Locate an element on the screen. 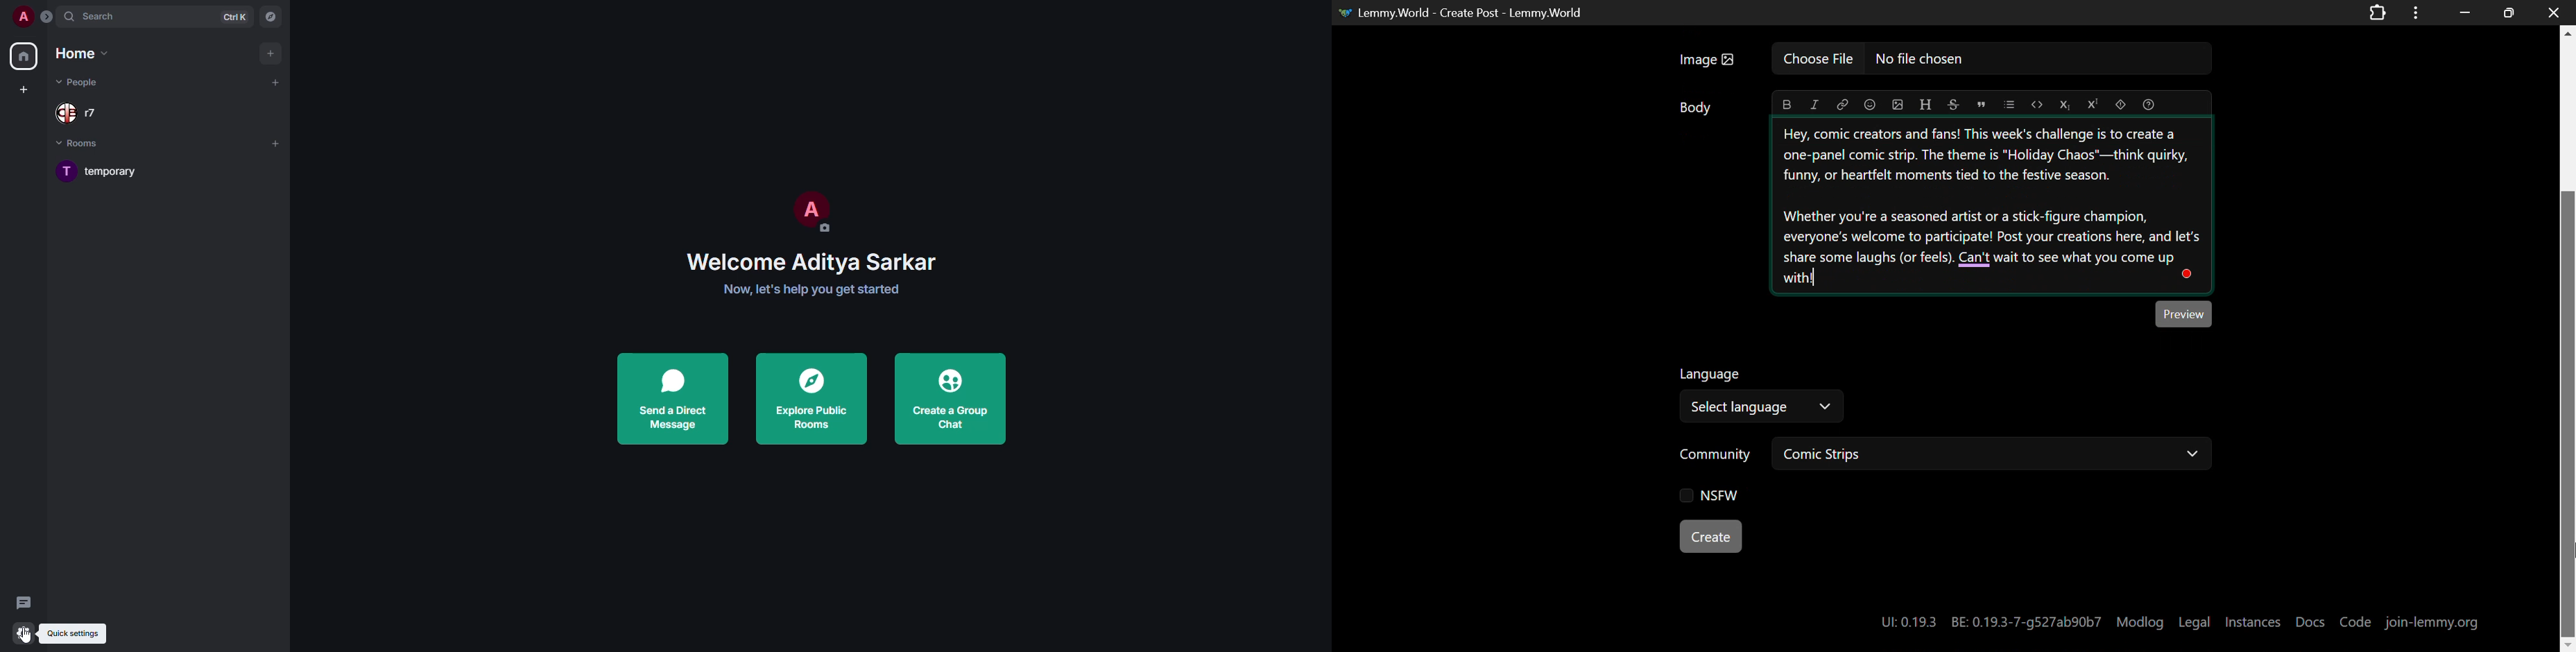  expand is located at coordinates (49, 15).